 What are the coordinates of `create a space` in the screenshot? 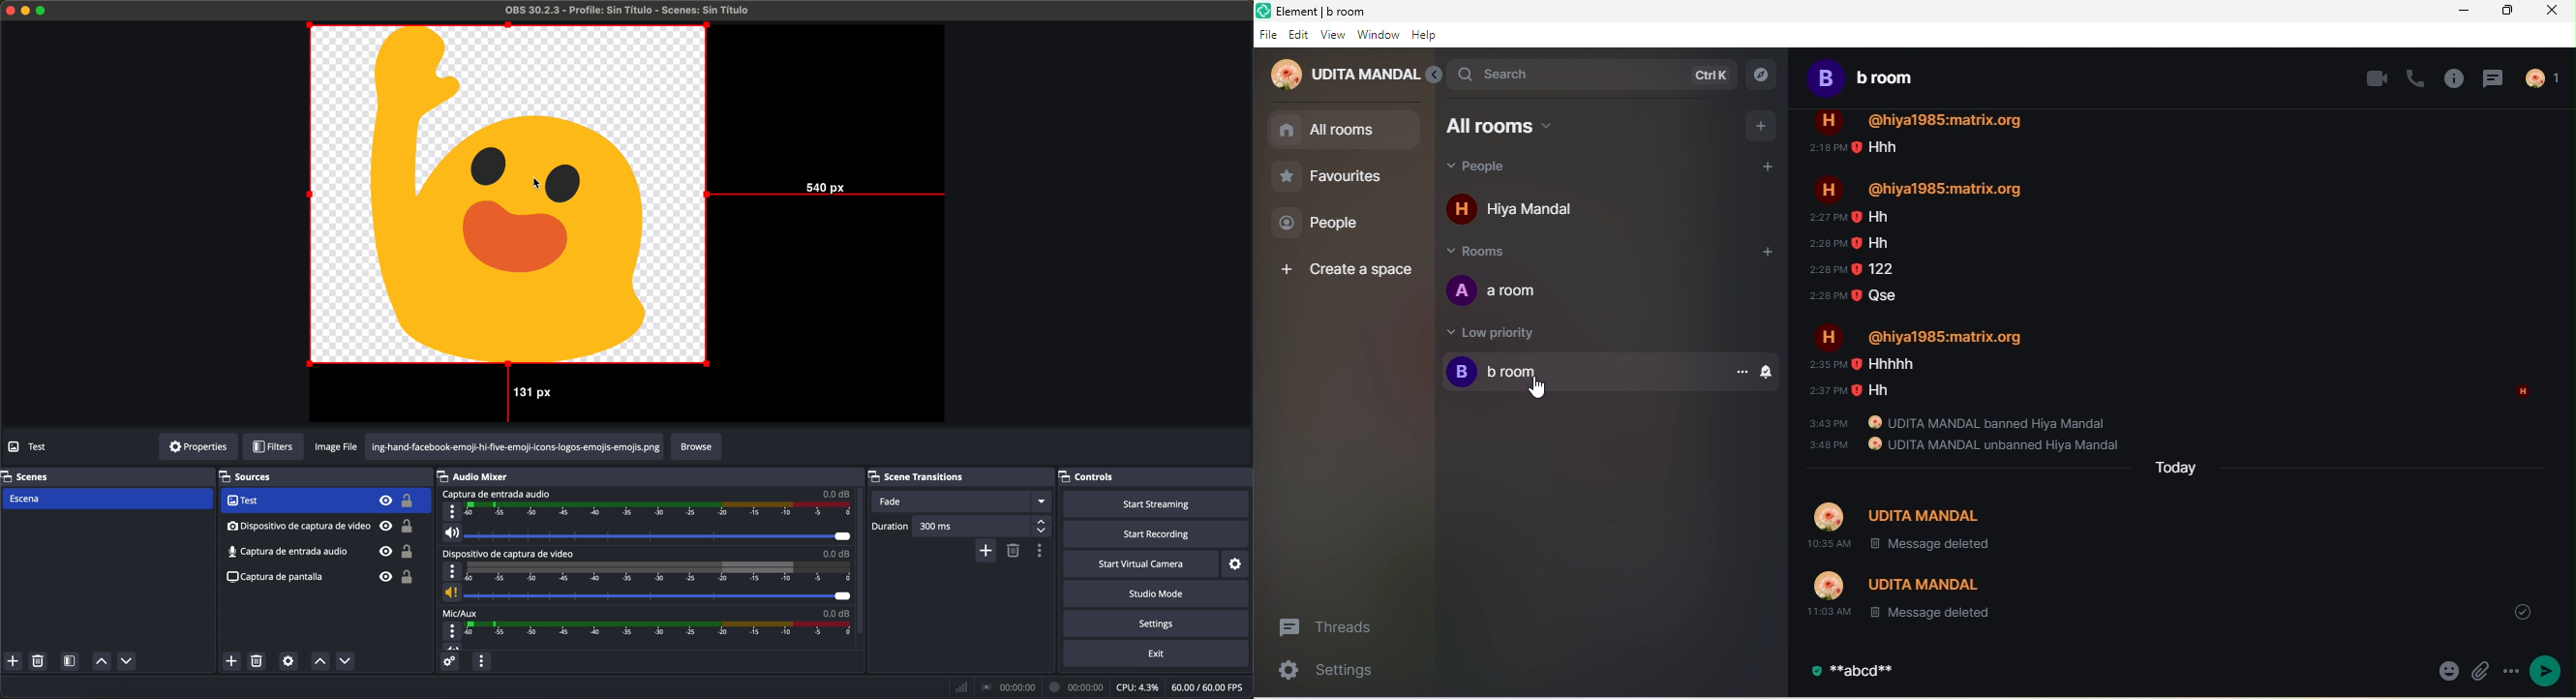 It's located at (1344, 266).